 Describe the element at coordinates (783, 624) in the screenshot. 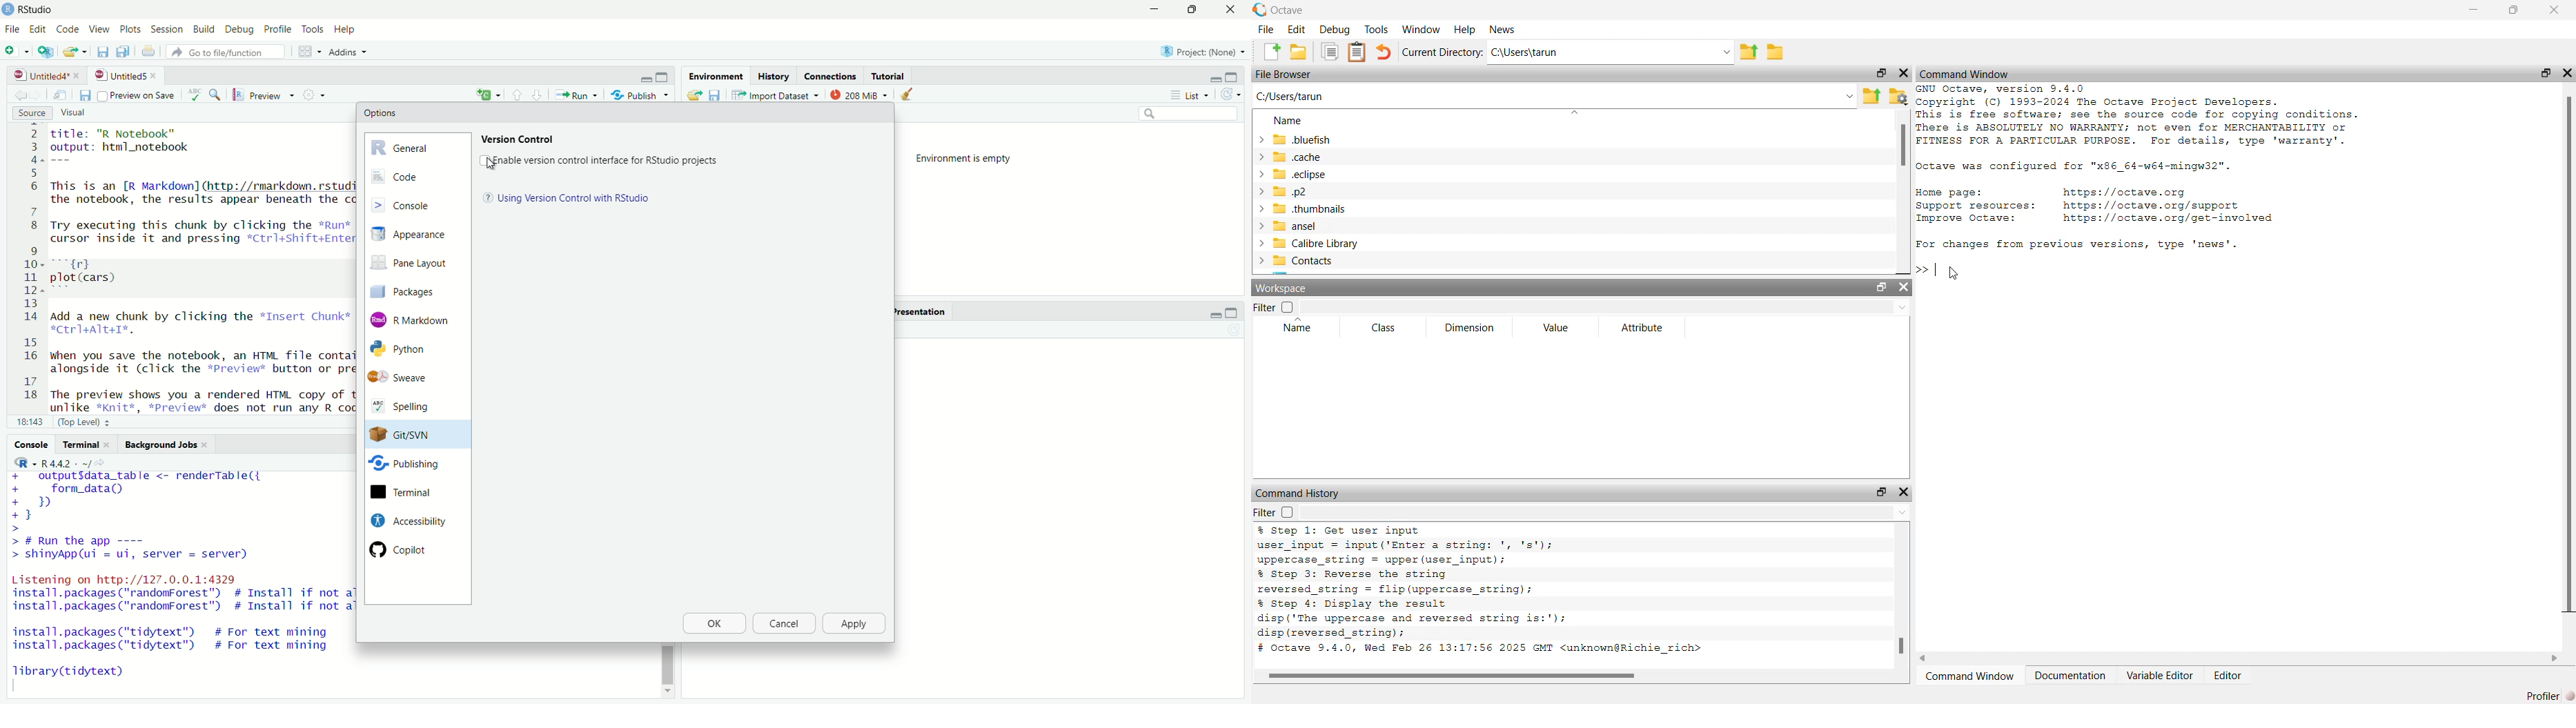

I see `Cancel` at that location.